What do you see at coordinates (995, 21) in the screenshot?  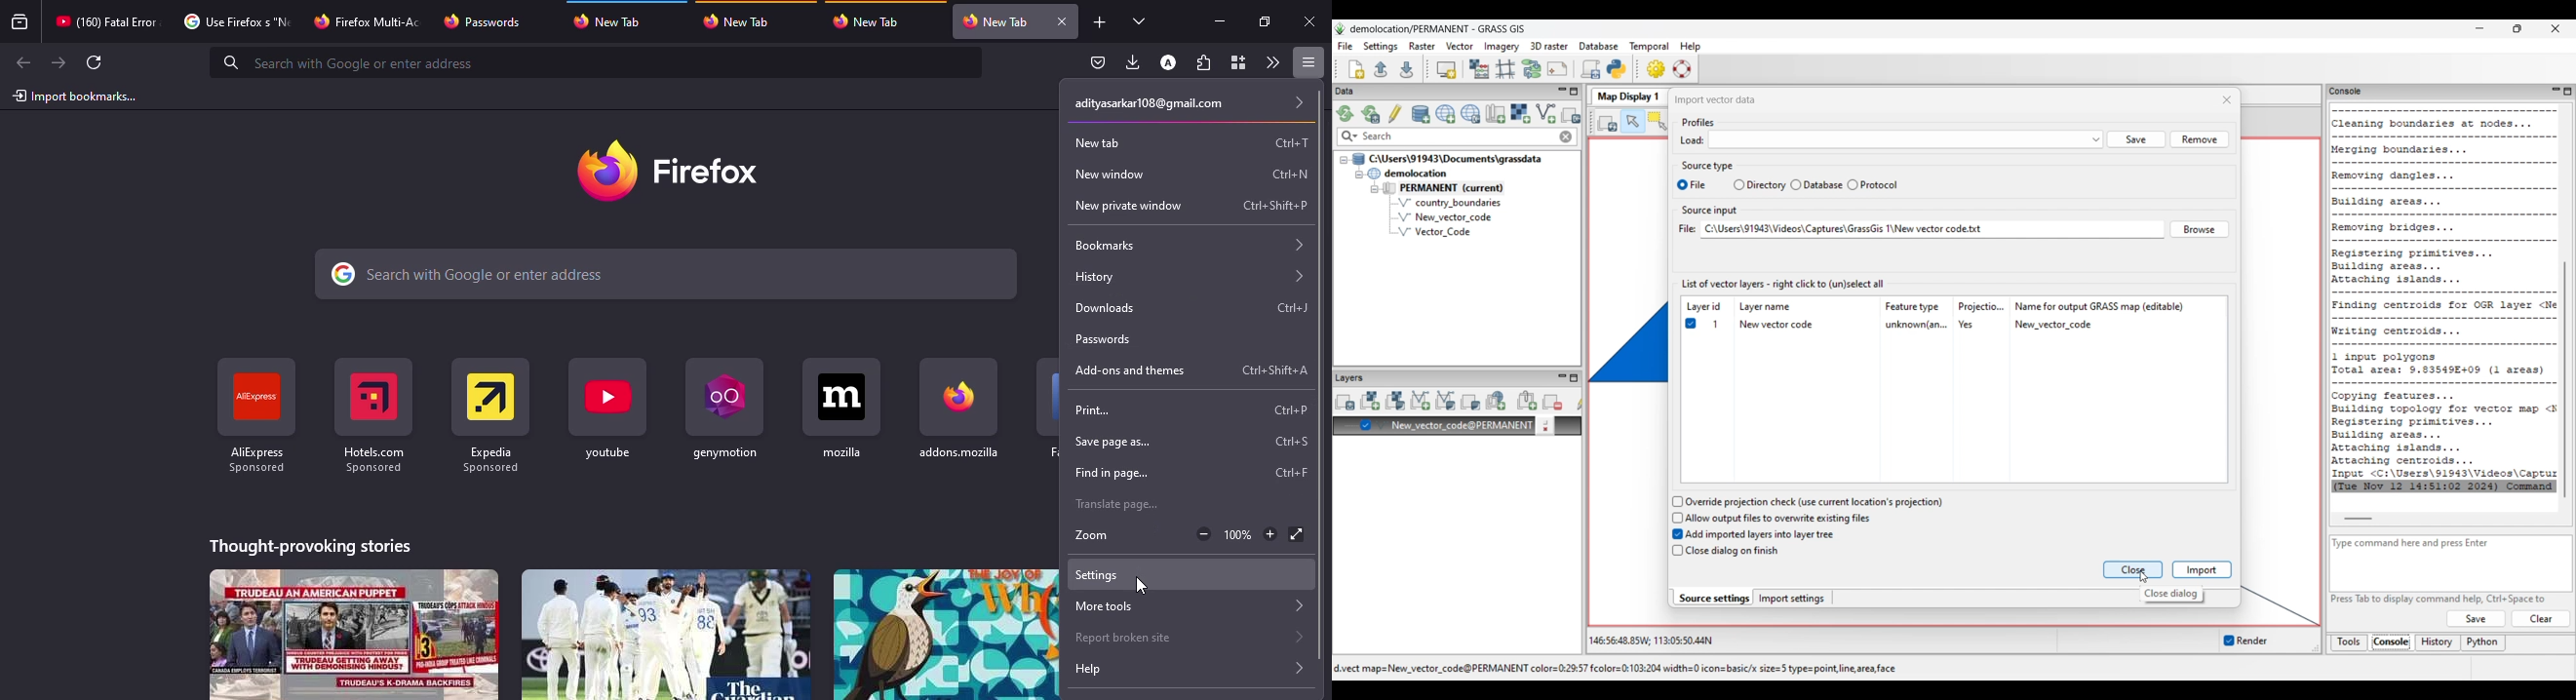 I see `tab` at bounding box center [995, 21].